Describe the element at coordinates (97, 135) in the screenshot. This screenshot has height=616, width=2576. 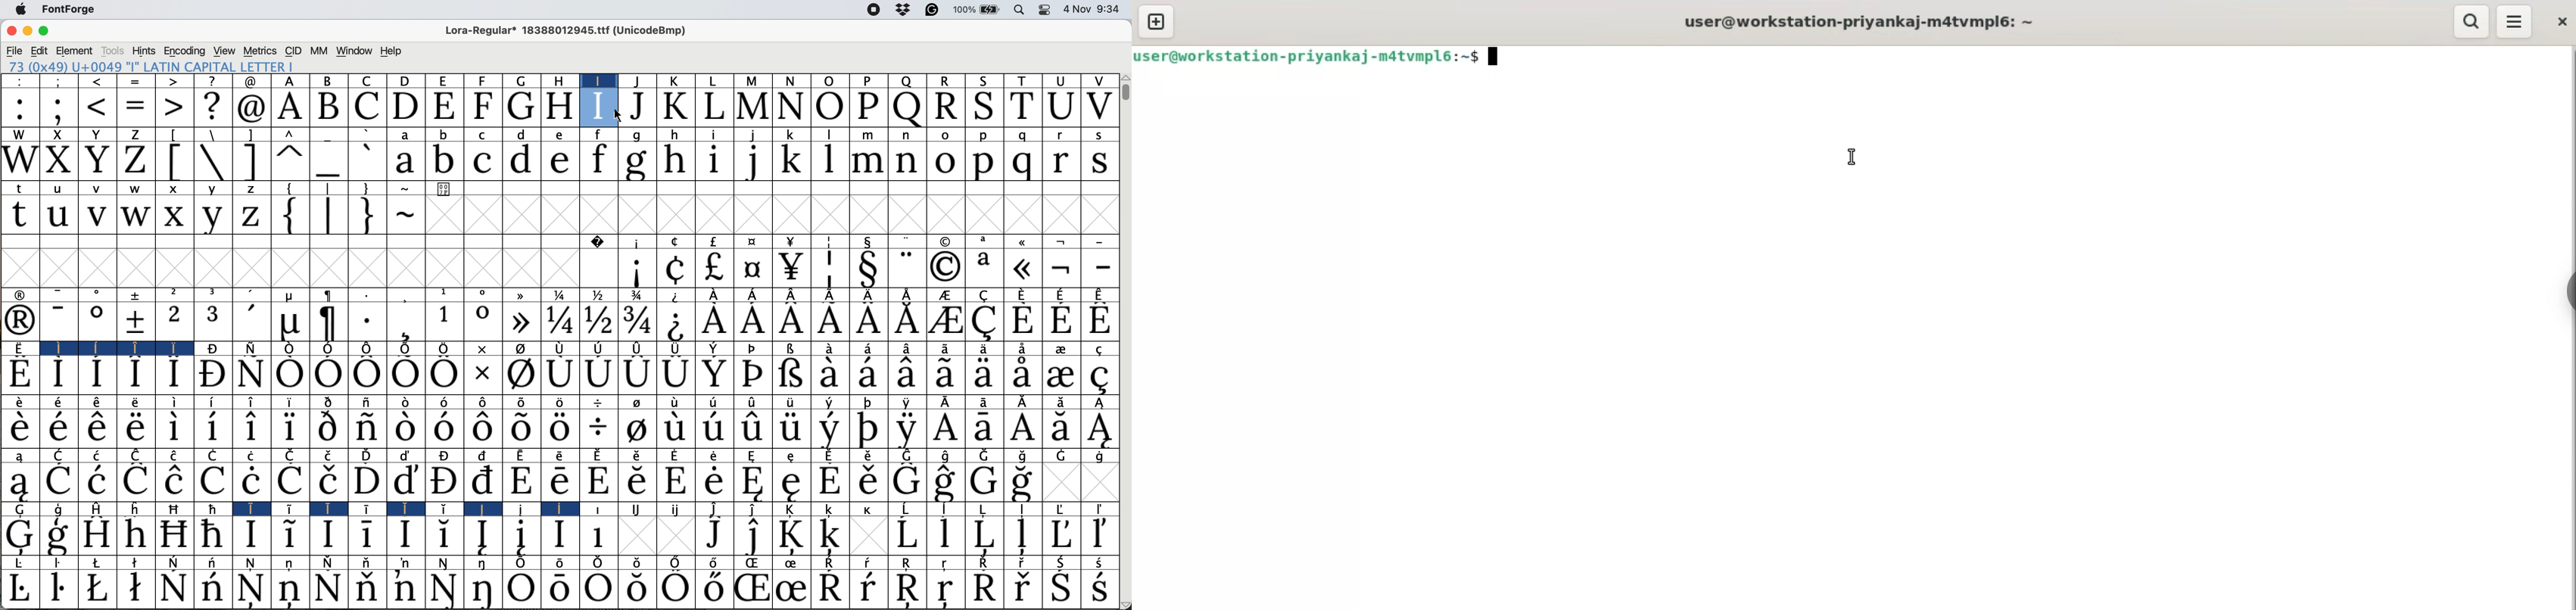
I see `Y` at that location.